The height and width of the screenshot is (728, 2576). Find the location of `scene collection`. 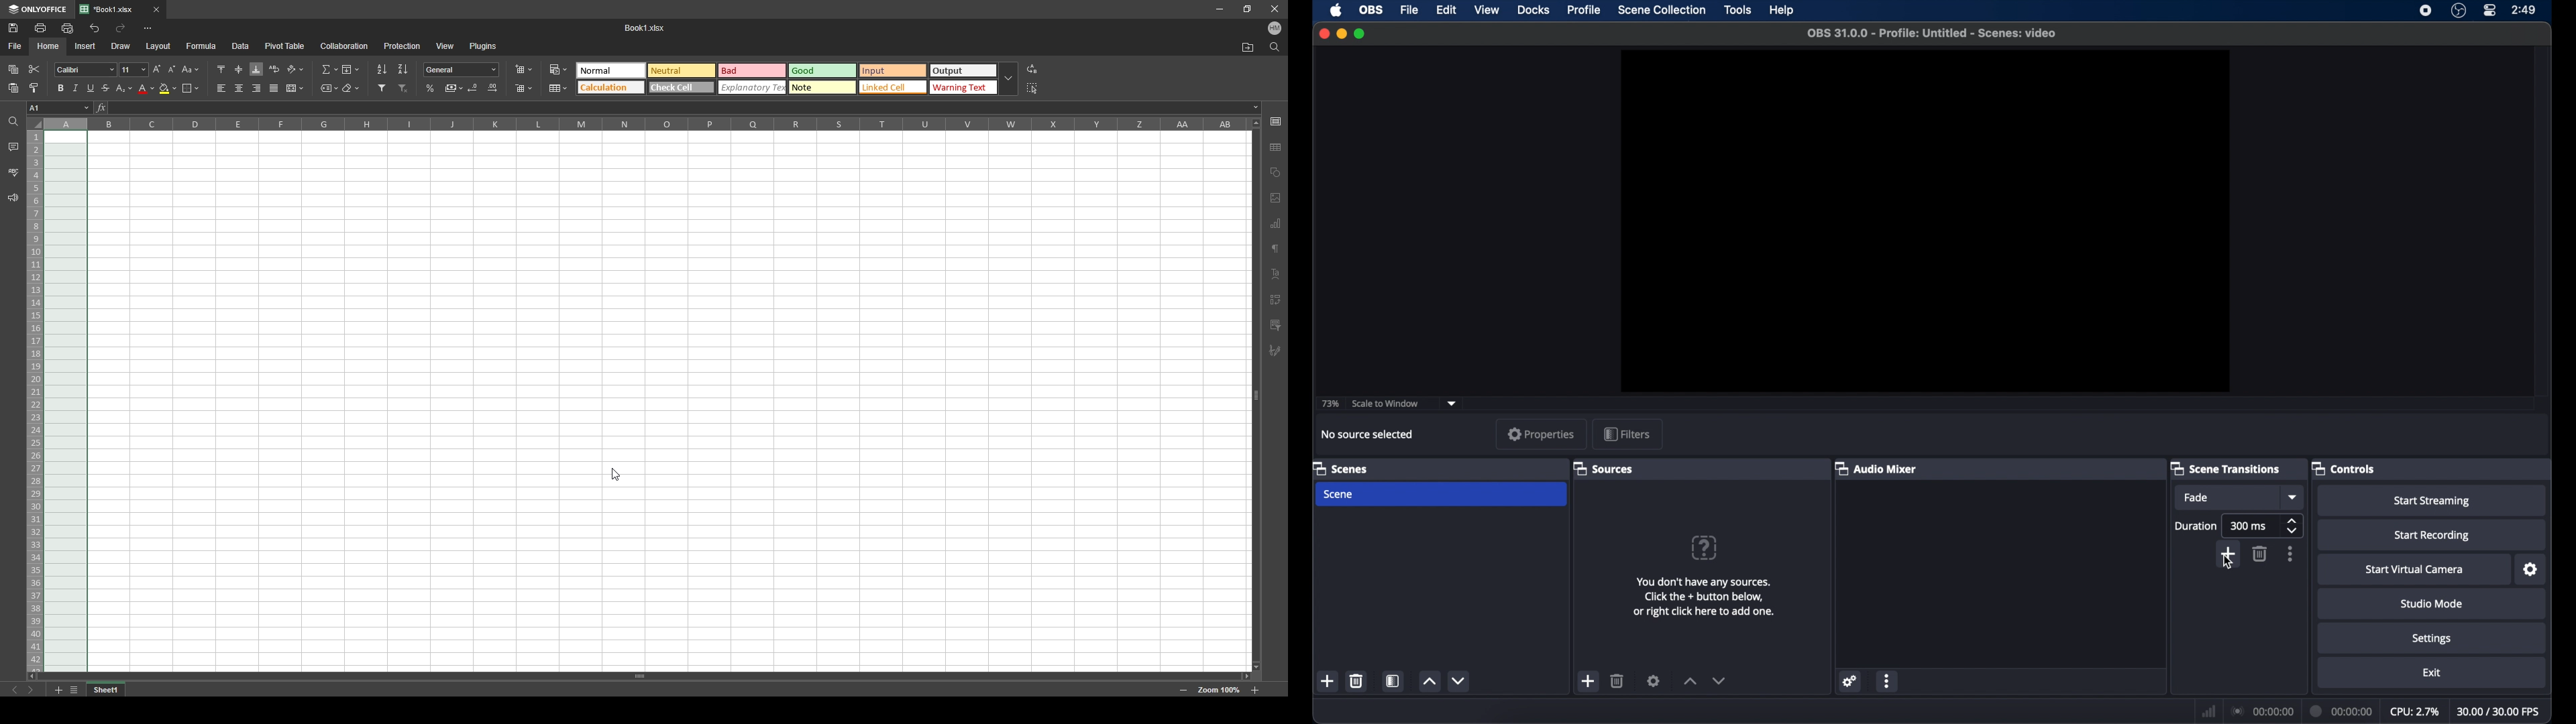

scene collection is located at coordinates (1661, 10).